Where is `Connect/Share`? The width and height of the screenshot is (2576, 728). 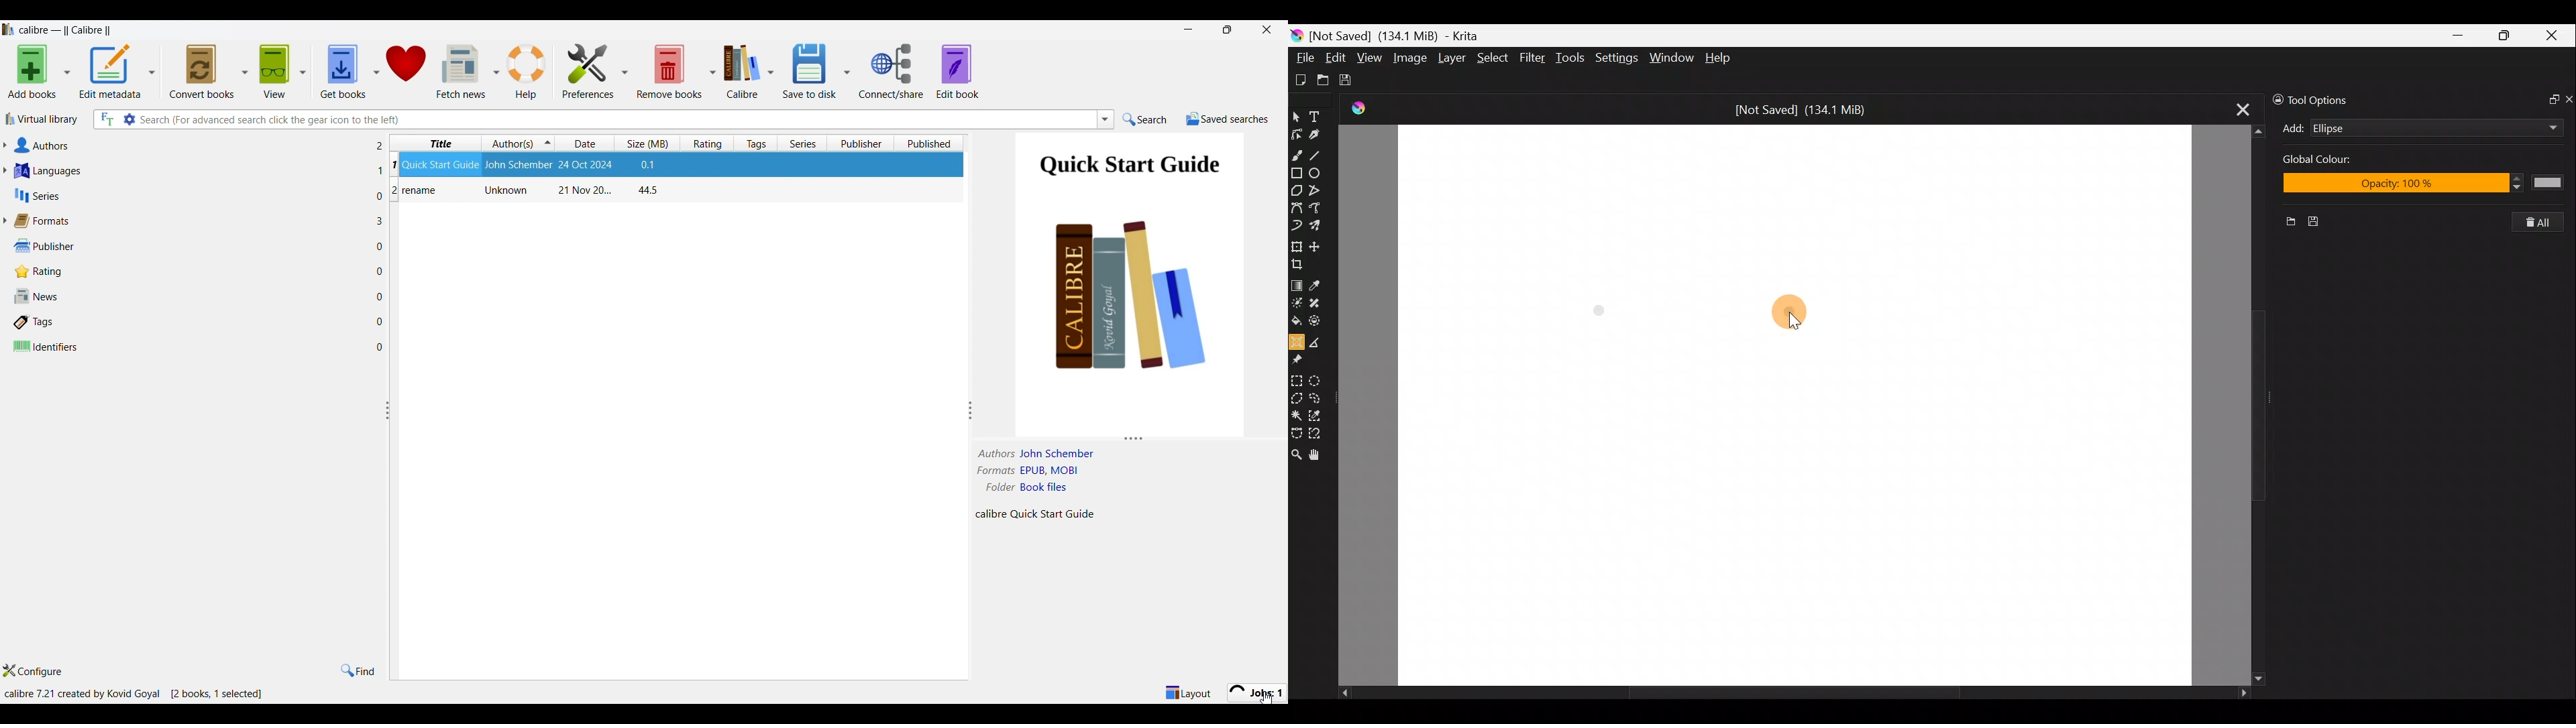 Connect/Share is located at coordinates (892, 71).